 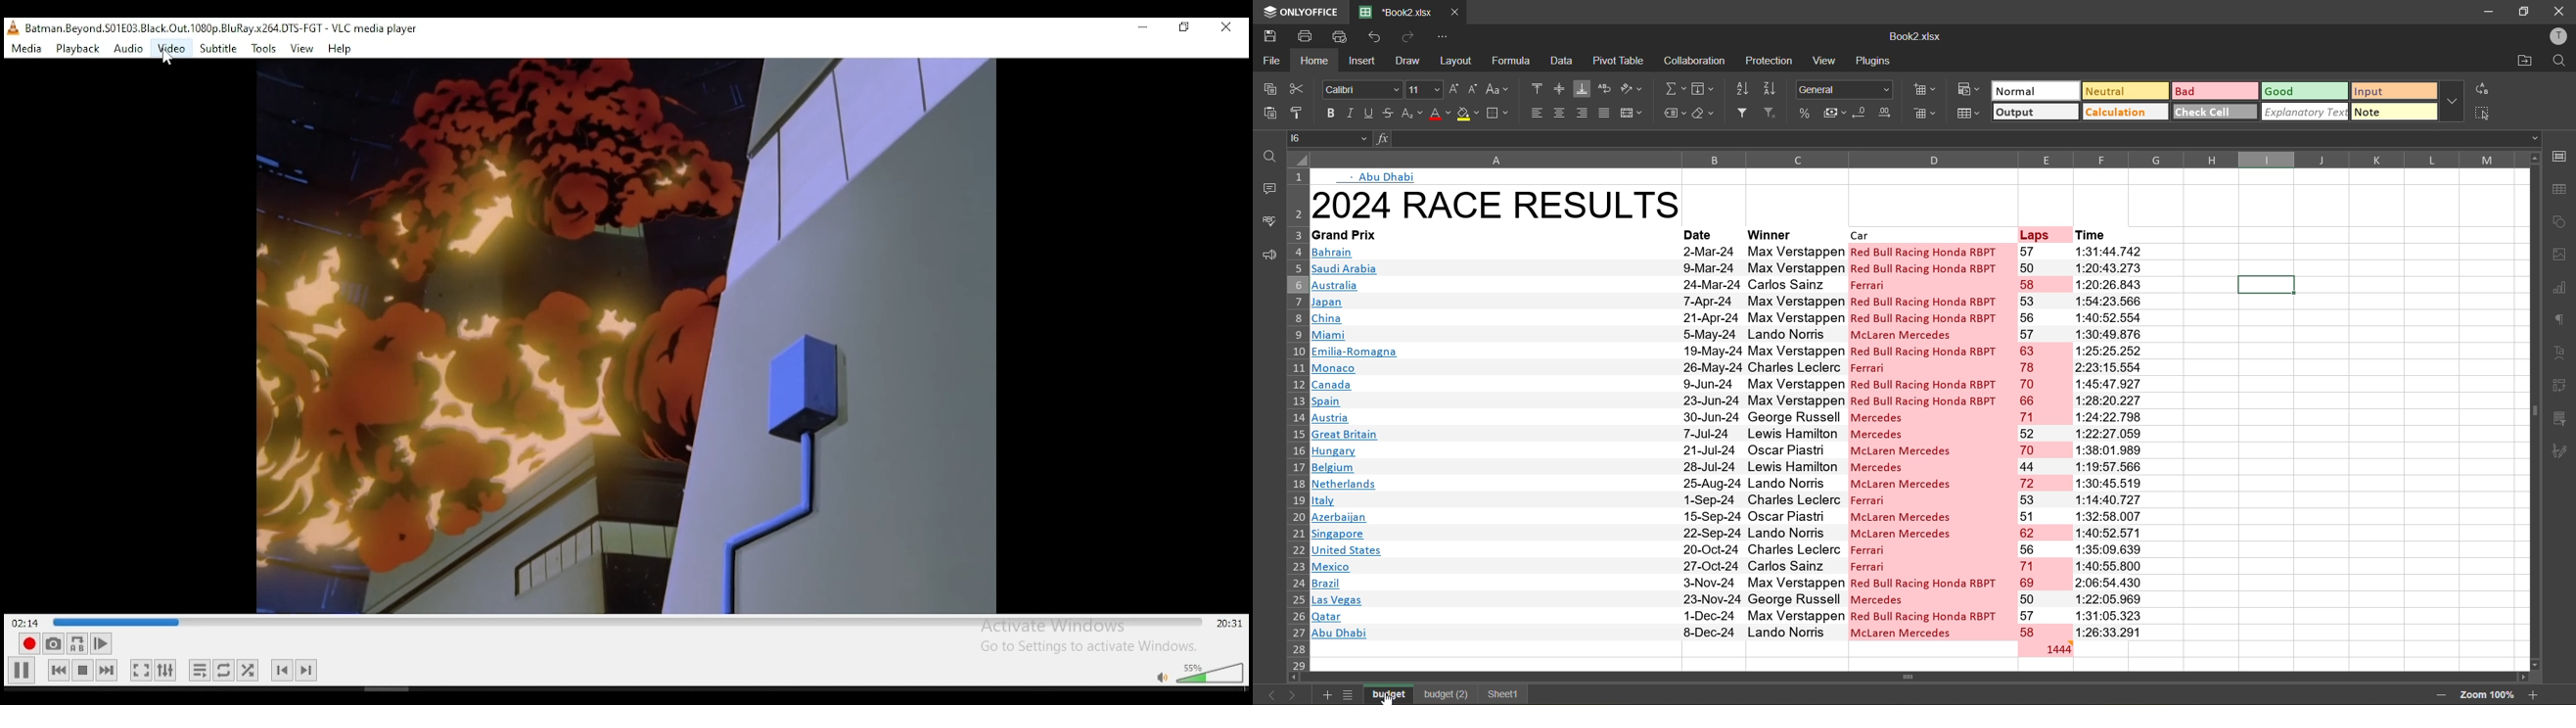 I want to click on font size, so click(x=1422, y=90).